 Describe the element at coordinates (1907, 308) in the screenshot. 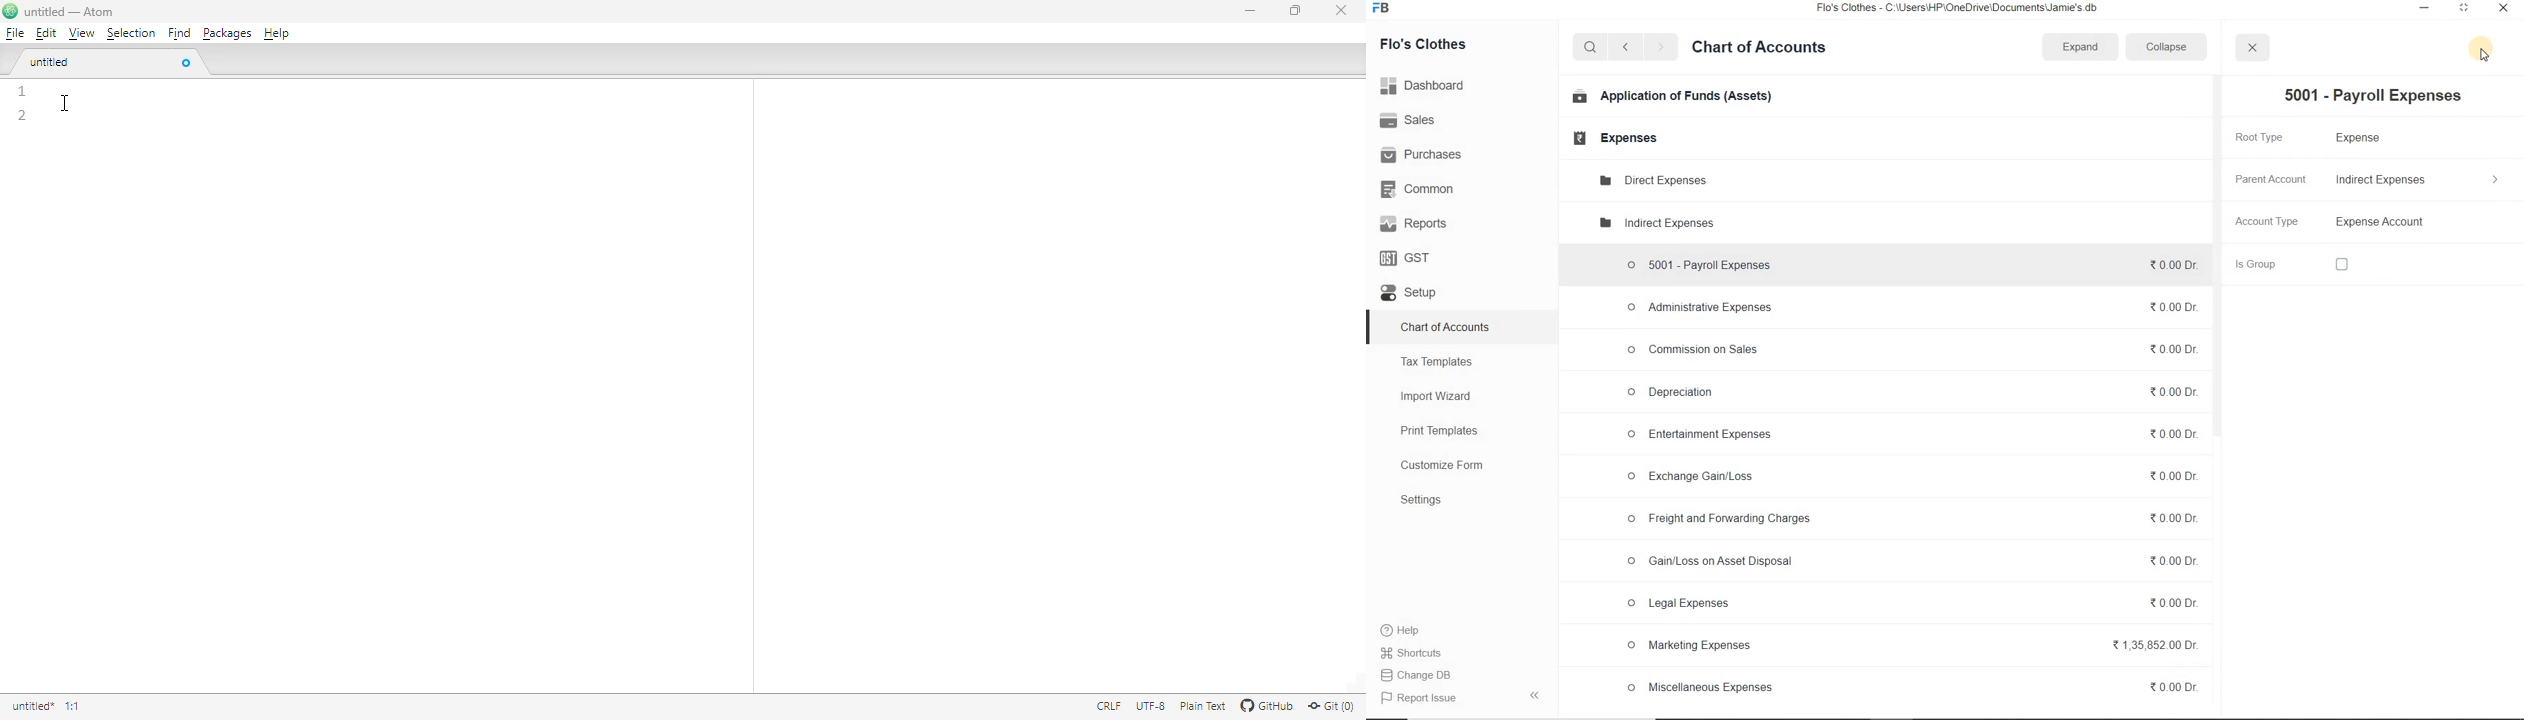

I see `© Administrative Expenses %0.00Dr.` at that location.